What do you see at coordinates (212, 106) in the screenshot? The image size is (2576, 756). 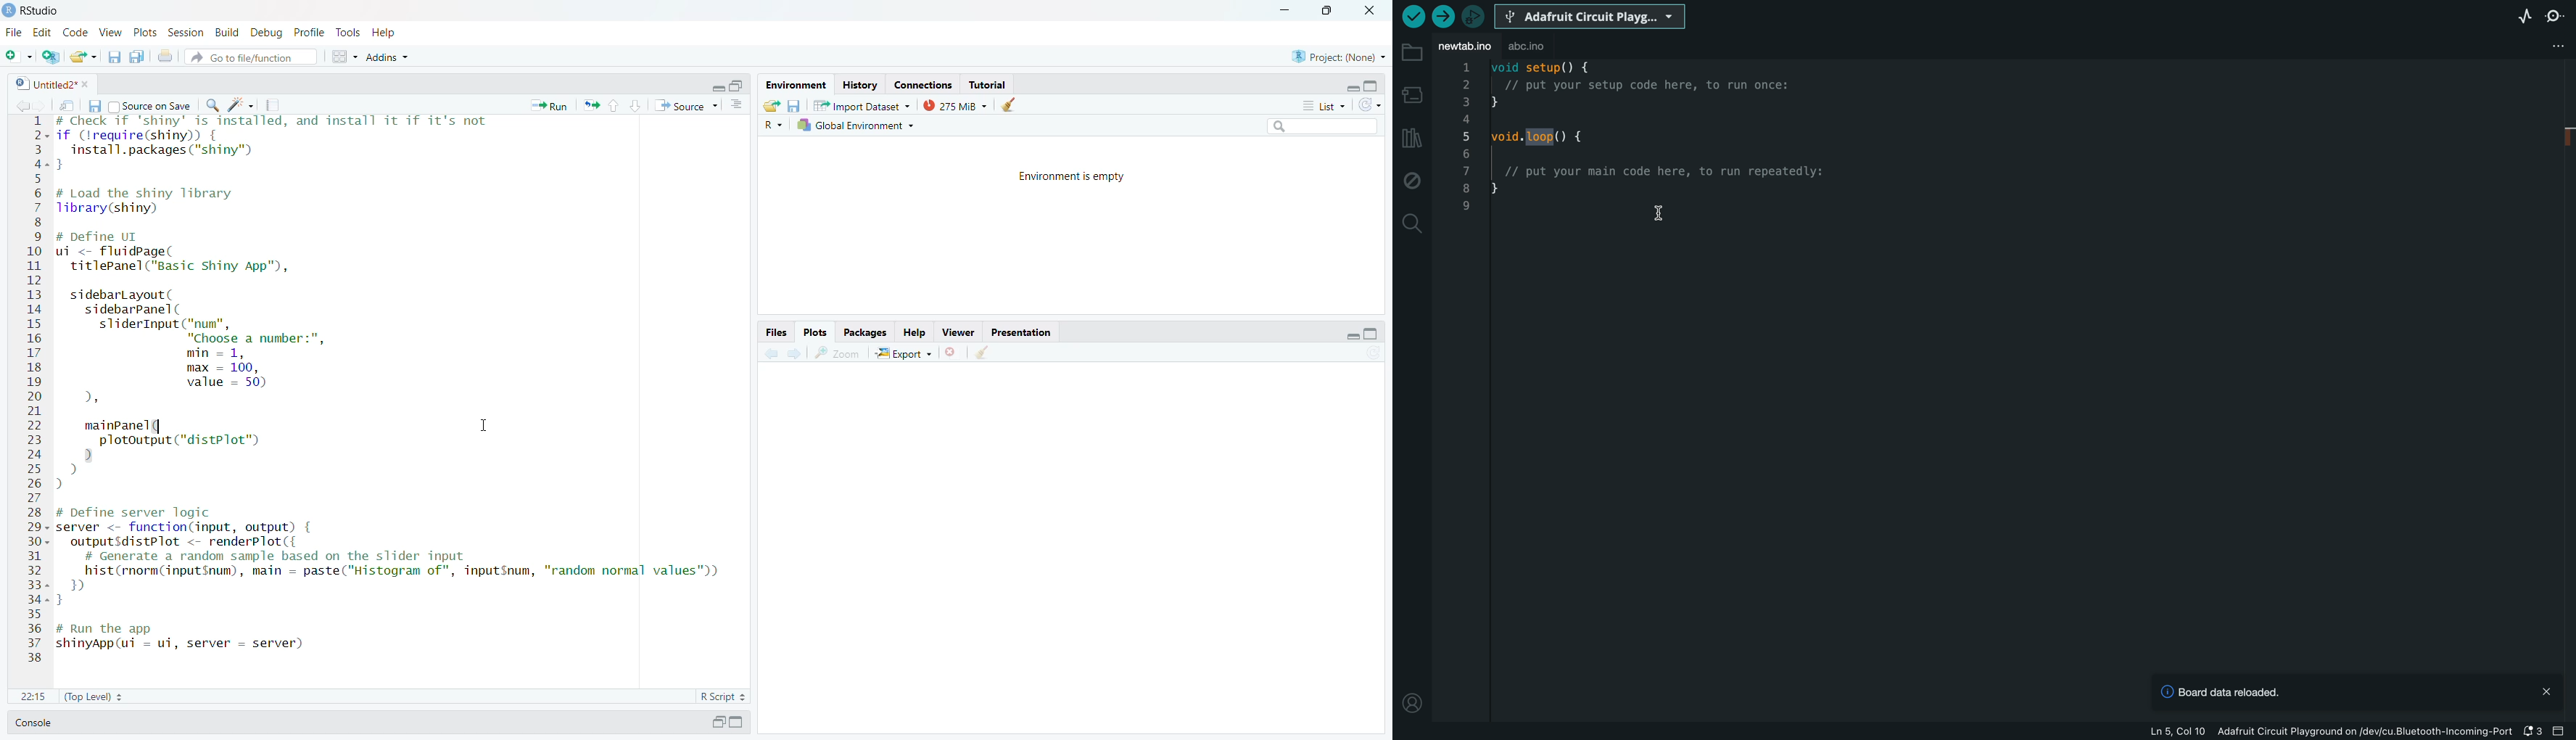 I see `search` at bounding box center [212, 106].